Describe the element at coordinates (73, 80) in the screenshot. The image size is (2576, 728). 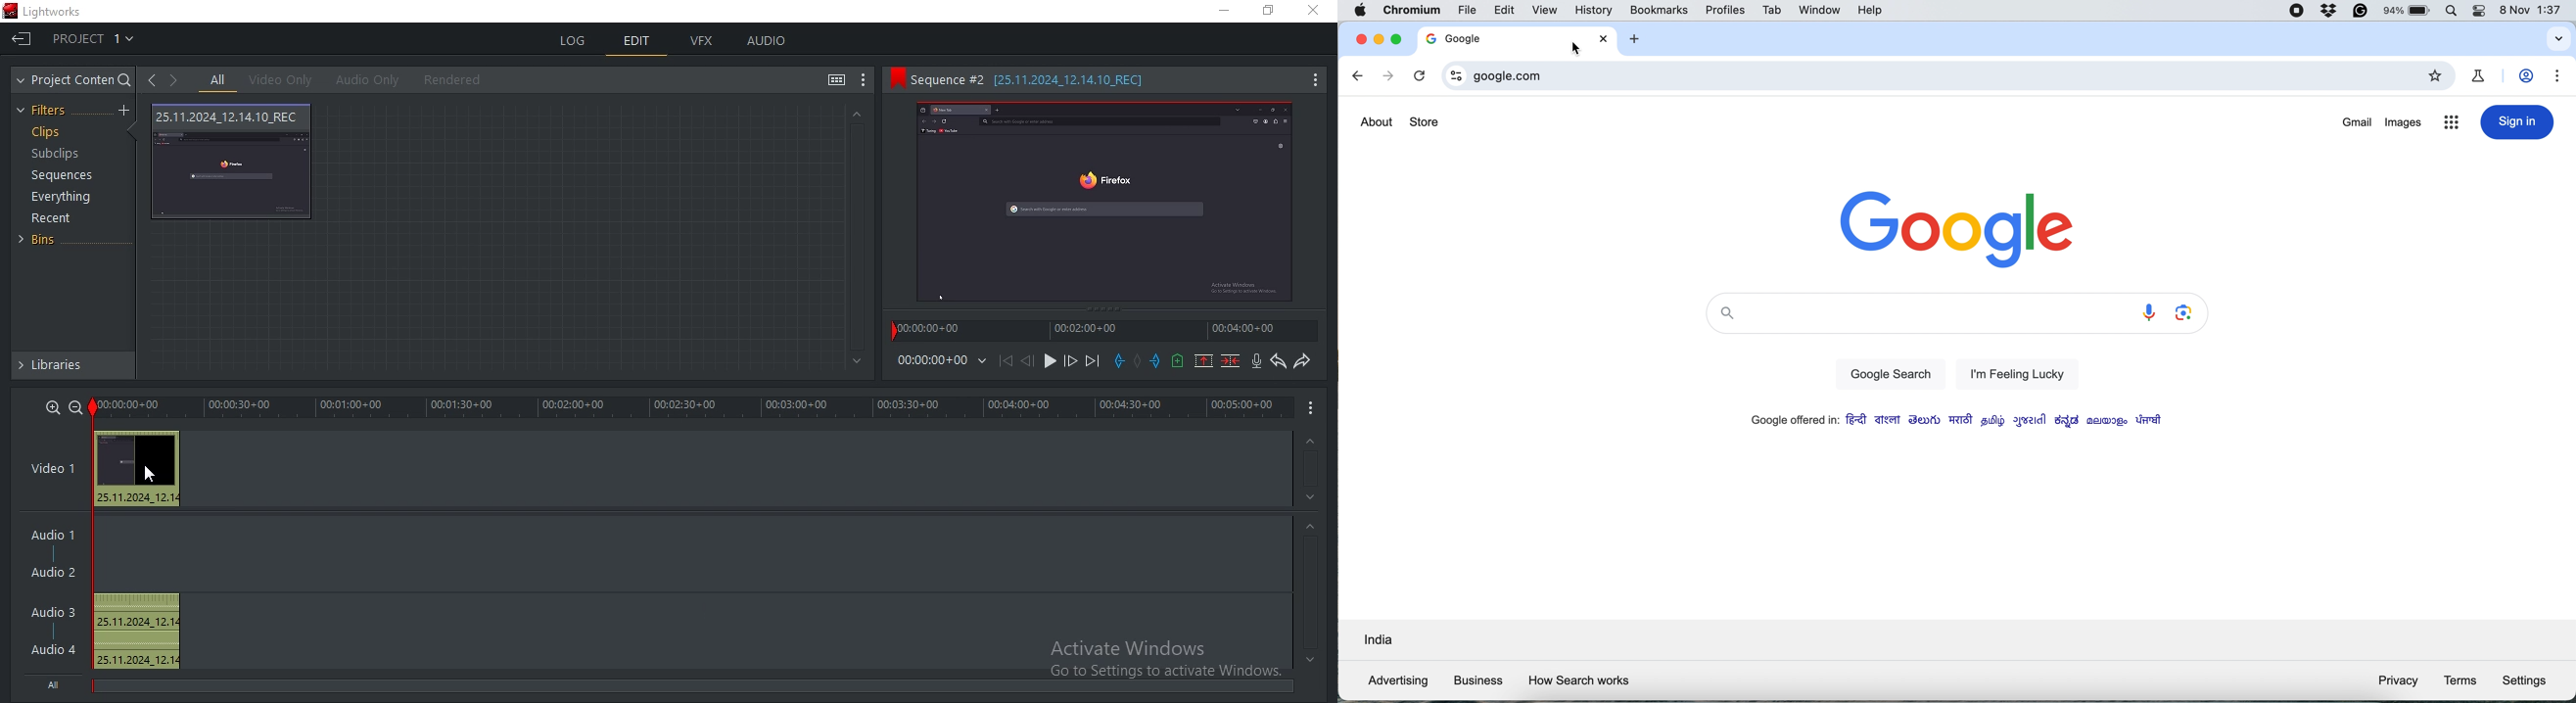
I see `project content` at that location.